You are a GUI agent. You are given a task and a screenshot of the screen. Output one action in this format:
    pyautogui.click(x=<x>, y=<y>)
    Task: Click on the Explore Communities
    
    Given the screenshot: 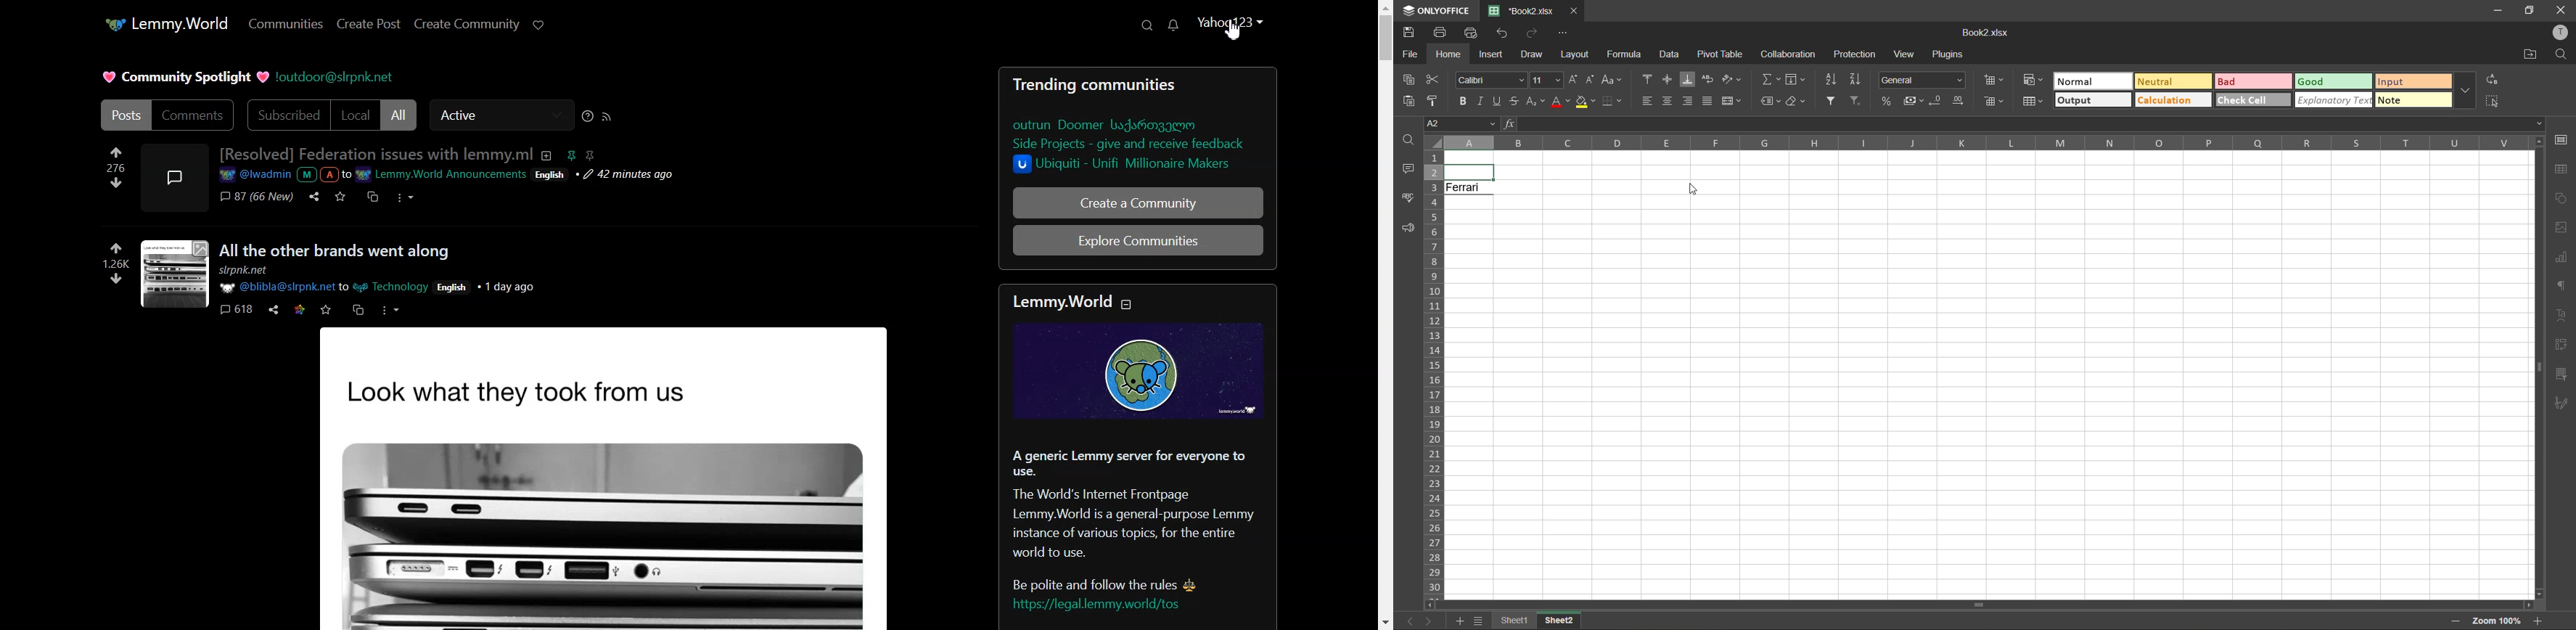 What is the action you would take?
    pyautogui.click(x=1138, y=240)
    